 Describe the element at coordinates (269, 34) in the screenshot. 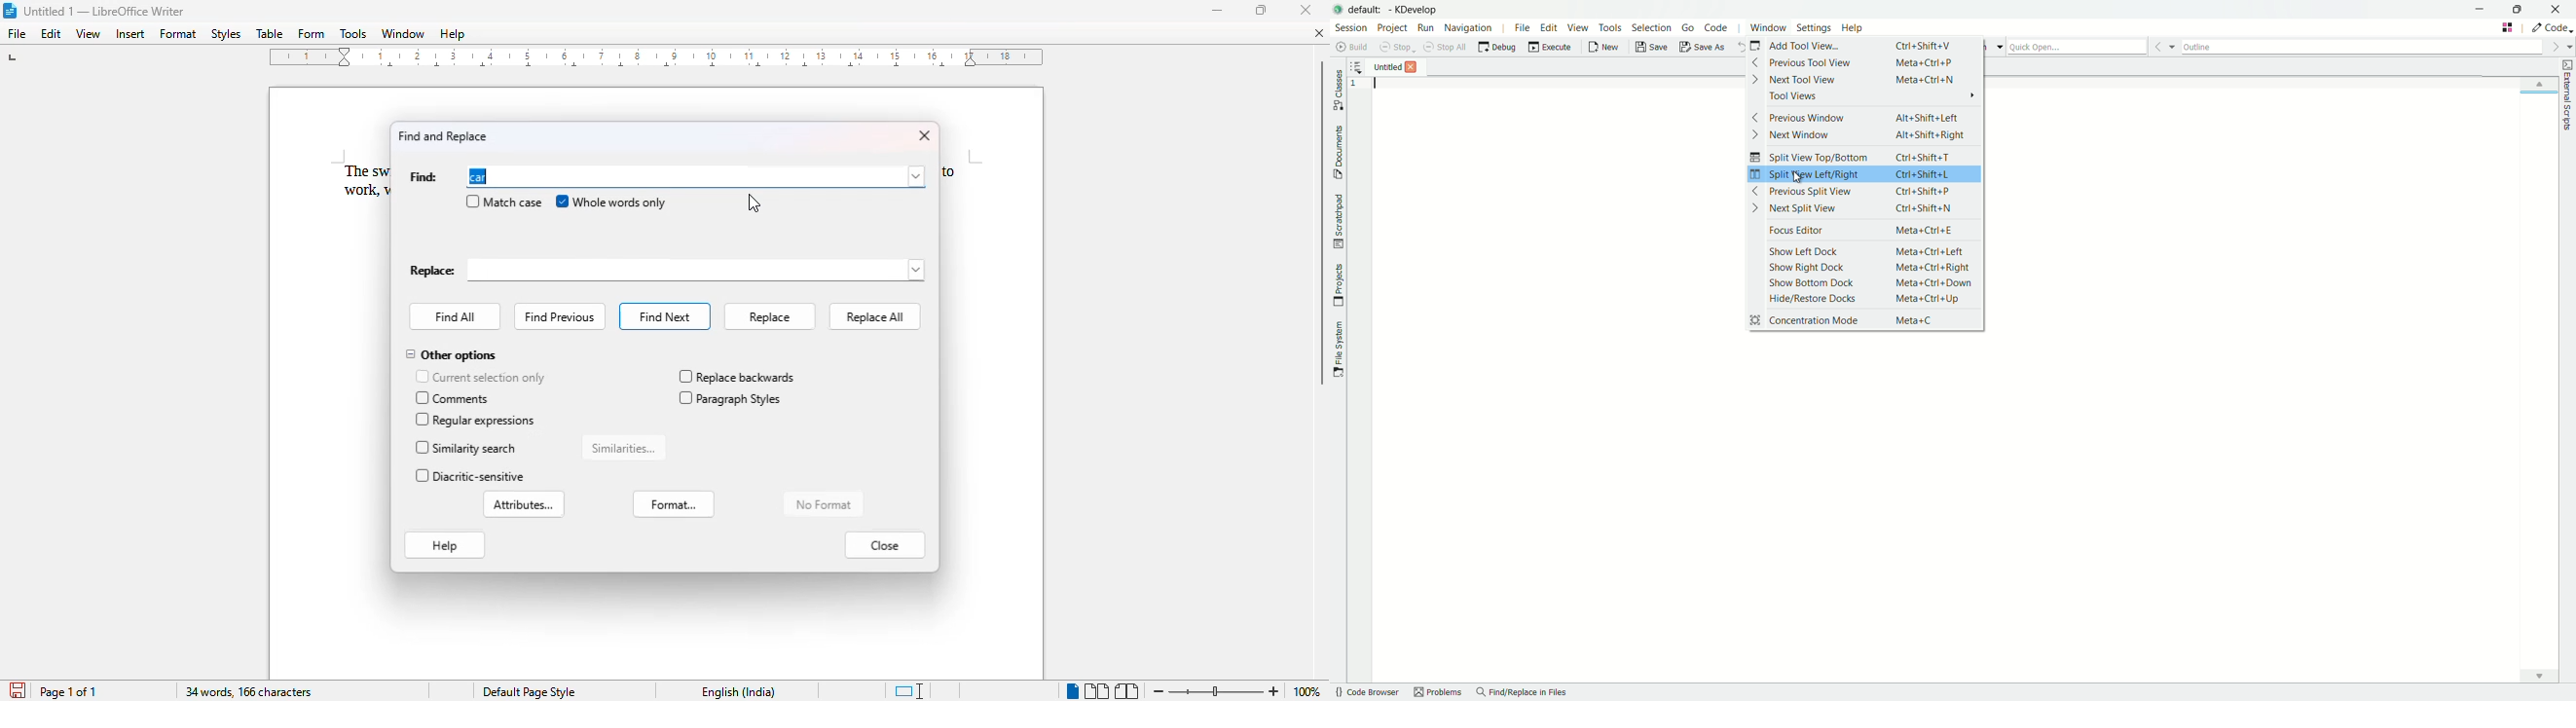

I see `table` at that location.